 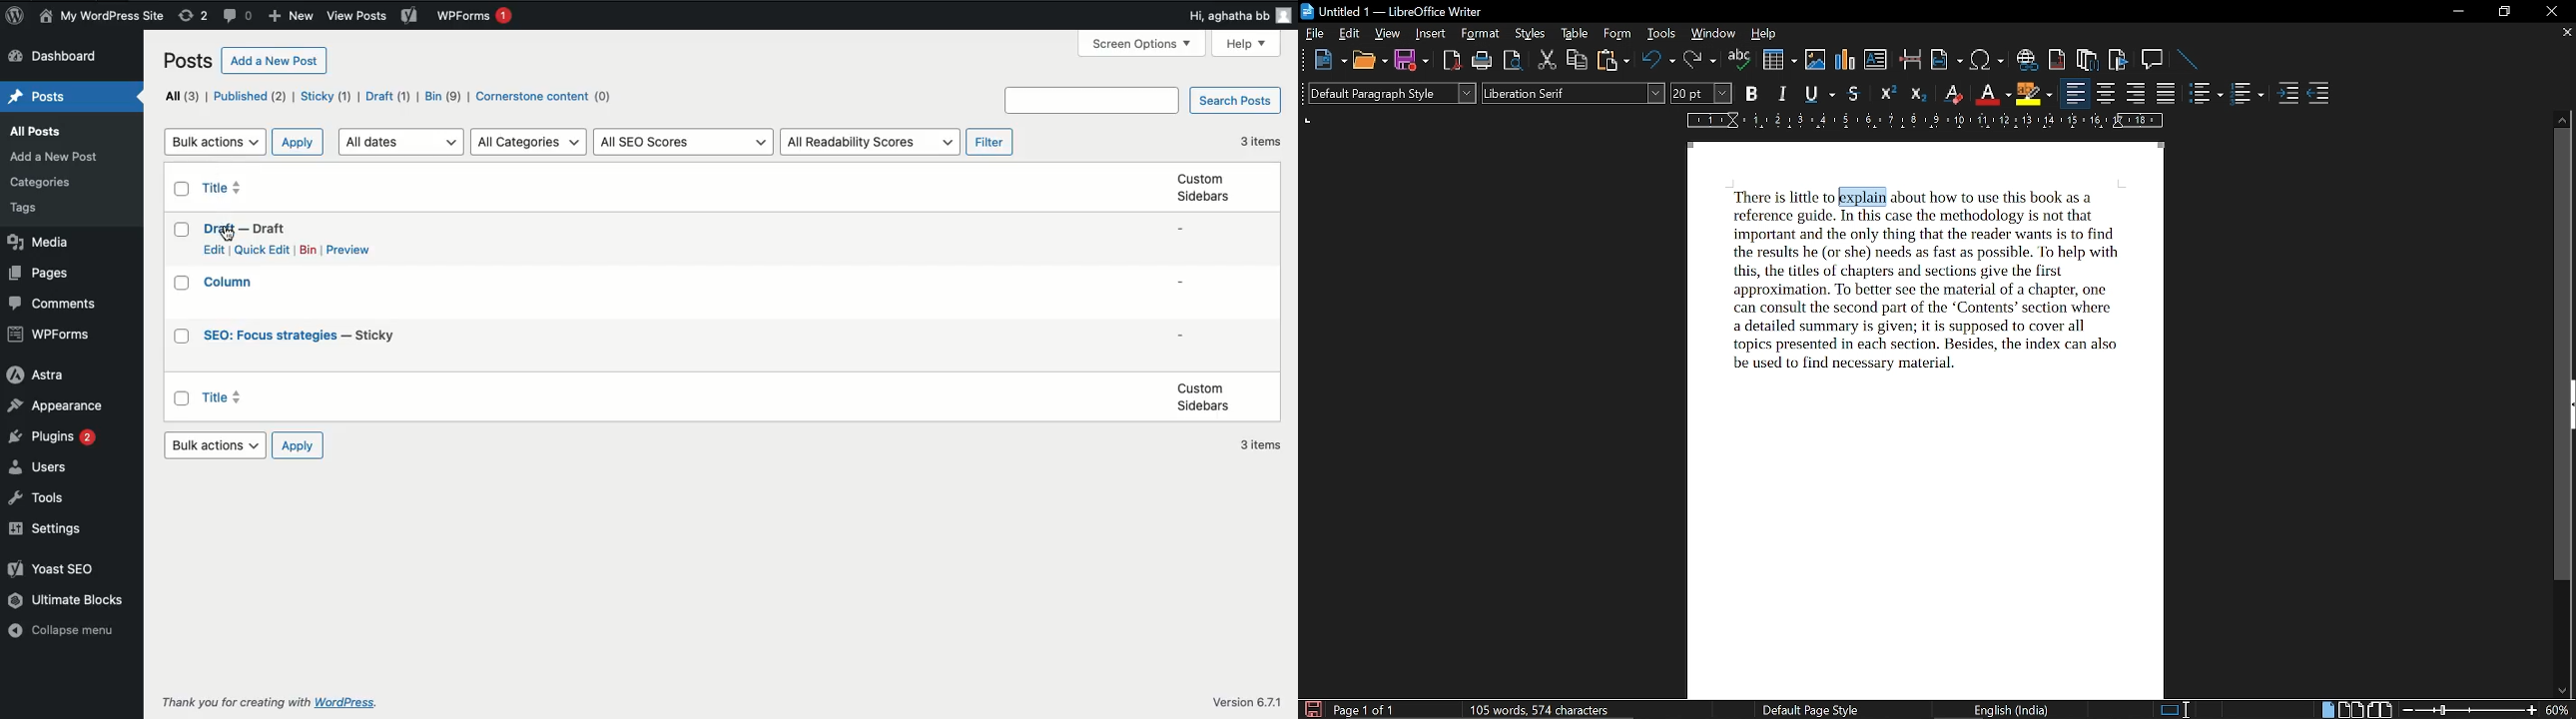 What do you see at coordinates (1752, 94) in the screenshot?
I see `bold` at bounding box center [1752, 94].